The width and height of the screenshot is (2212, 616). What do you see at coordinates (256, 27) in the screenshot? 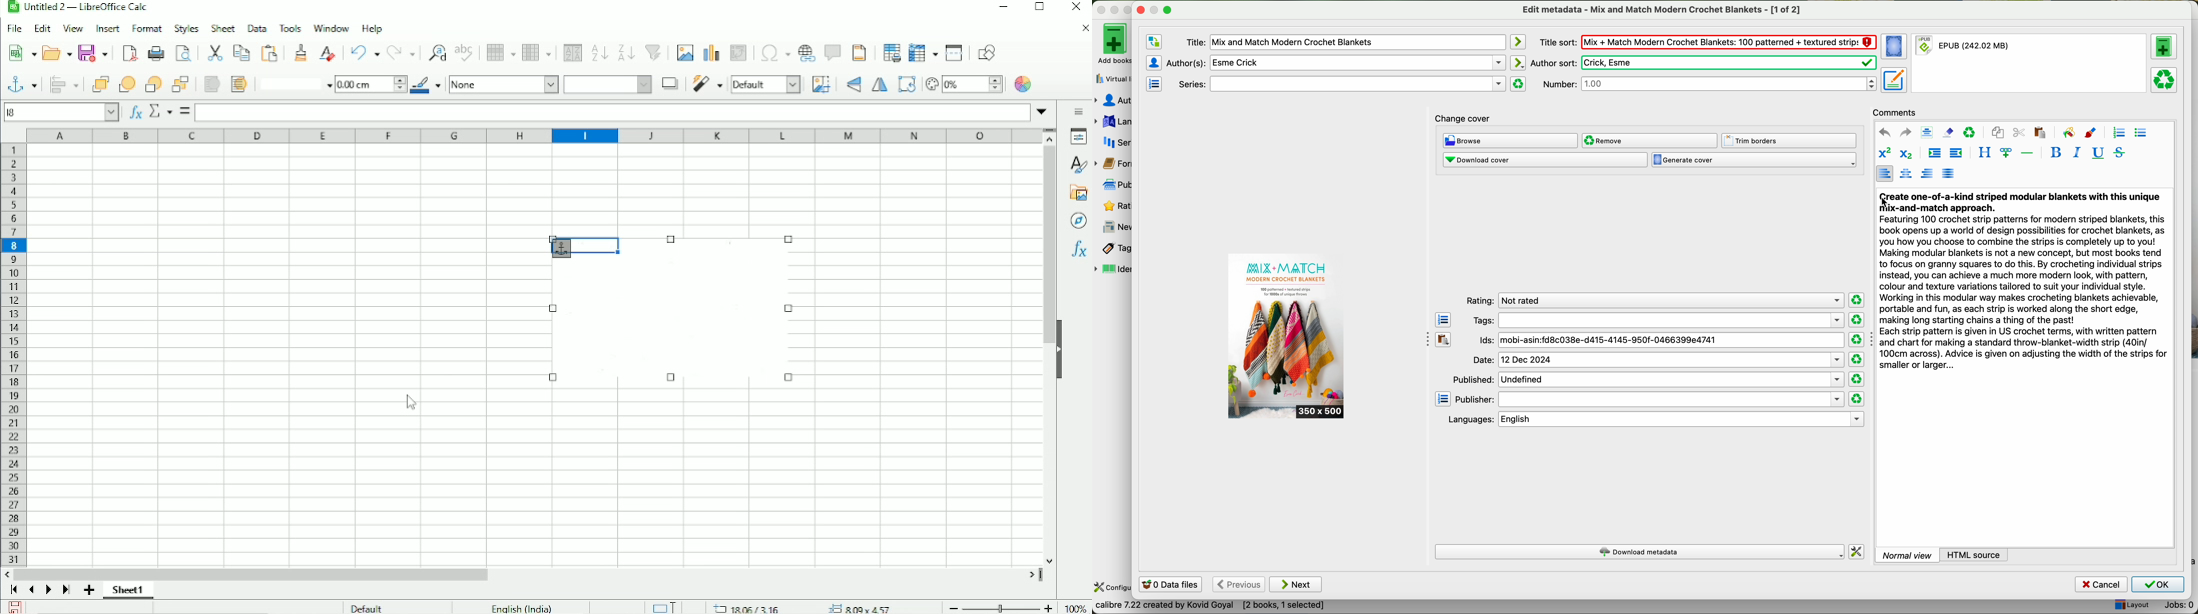
I see `Data` at bounding box center [256, 27].